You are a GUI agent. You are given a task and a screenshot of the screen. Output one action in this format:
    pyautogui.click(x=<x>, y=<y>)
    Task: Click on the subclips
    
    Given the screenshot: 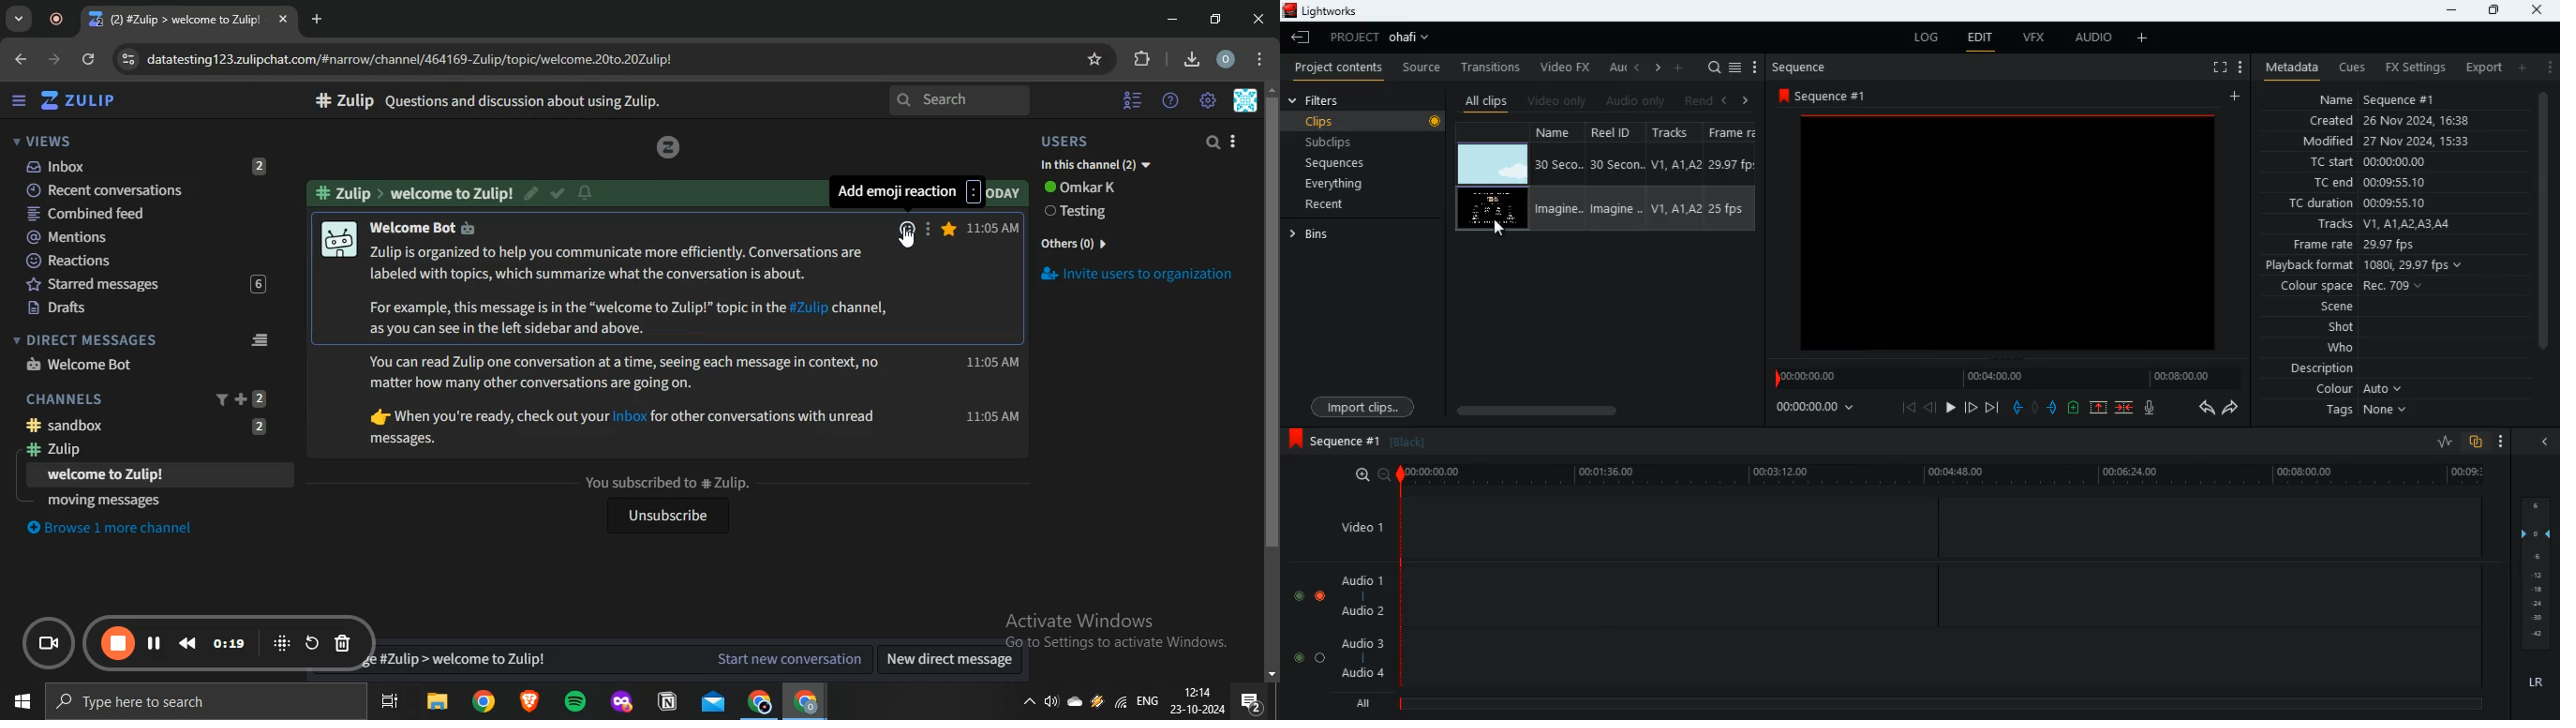 What is the action you would take?
    pyautogui.click(x=1356, y=142)
    